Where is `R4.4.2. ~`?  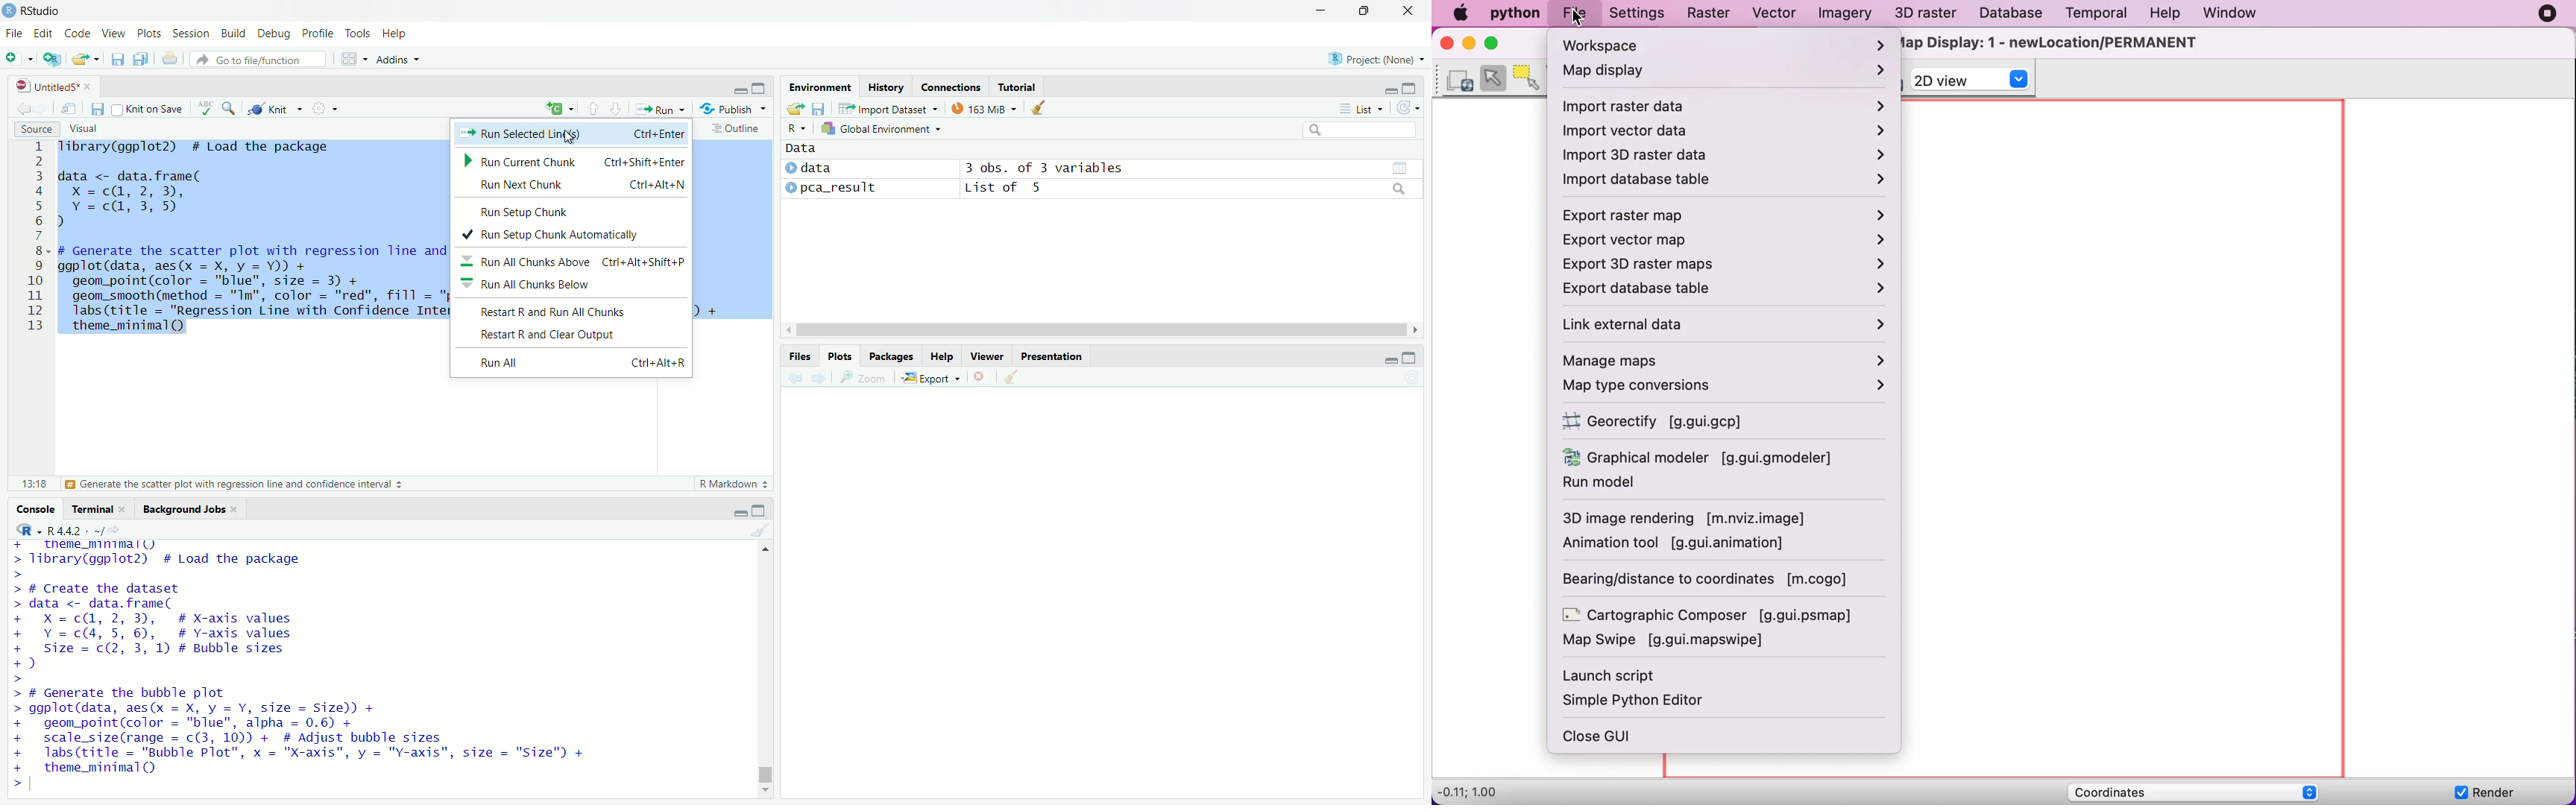
R4.4.2. ~ is located at coordinates (73, 529).